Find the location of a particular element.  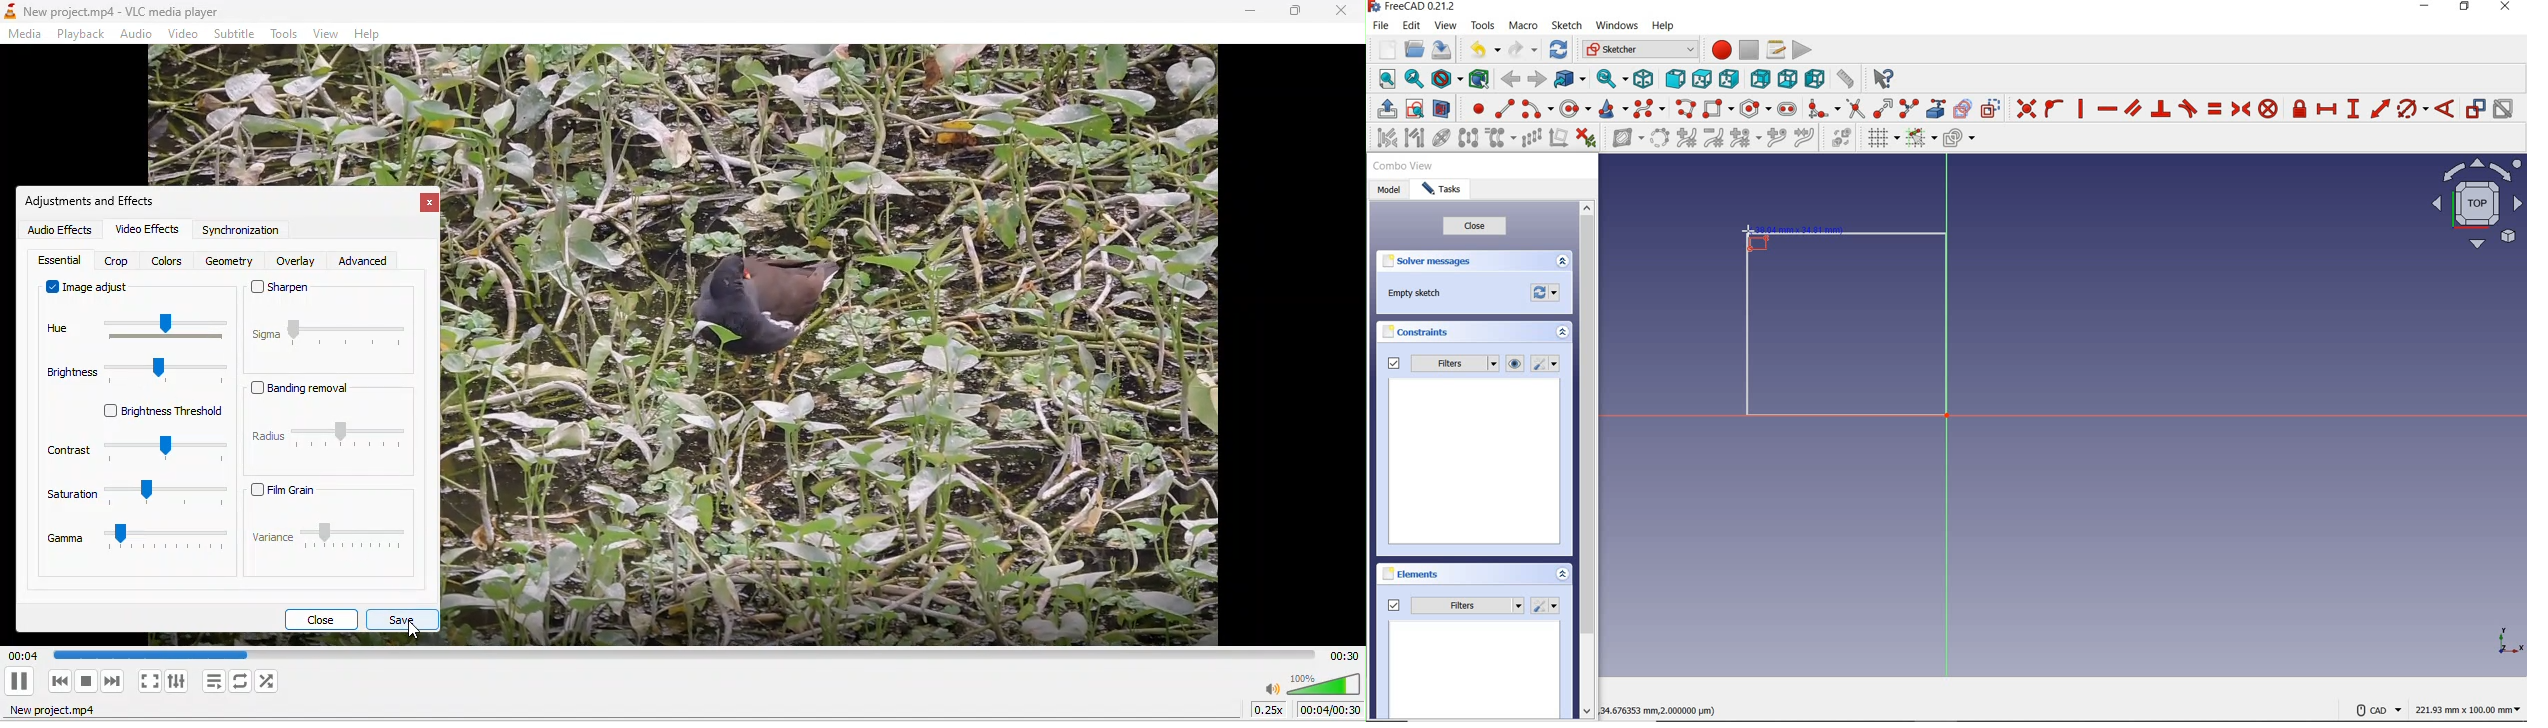

preview is located at coordinates (1476, 463).